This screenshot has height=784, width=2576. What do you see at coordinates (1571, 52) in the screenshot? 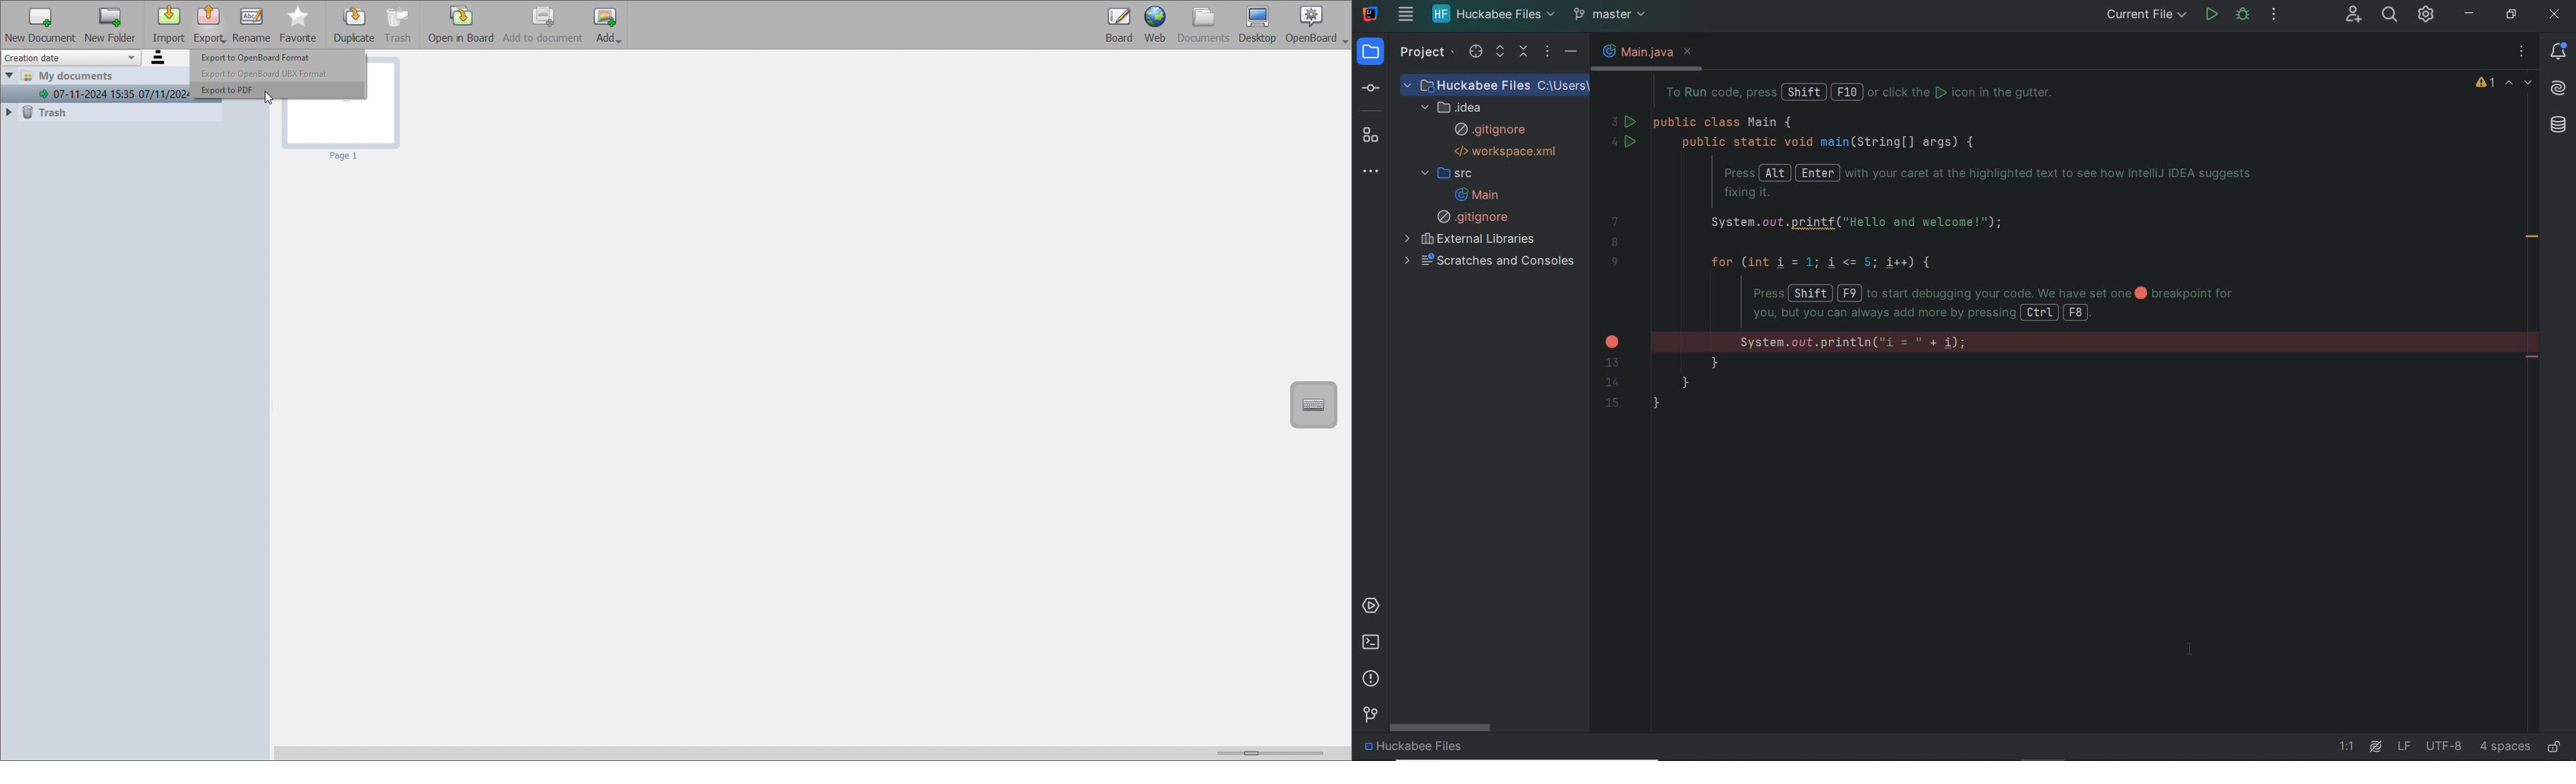
I see `hide` at bounding box center [1571, 52].